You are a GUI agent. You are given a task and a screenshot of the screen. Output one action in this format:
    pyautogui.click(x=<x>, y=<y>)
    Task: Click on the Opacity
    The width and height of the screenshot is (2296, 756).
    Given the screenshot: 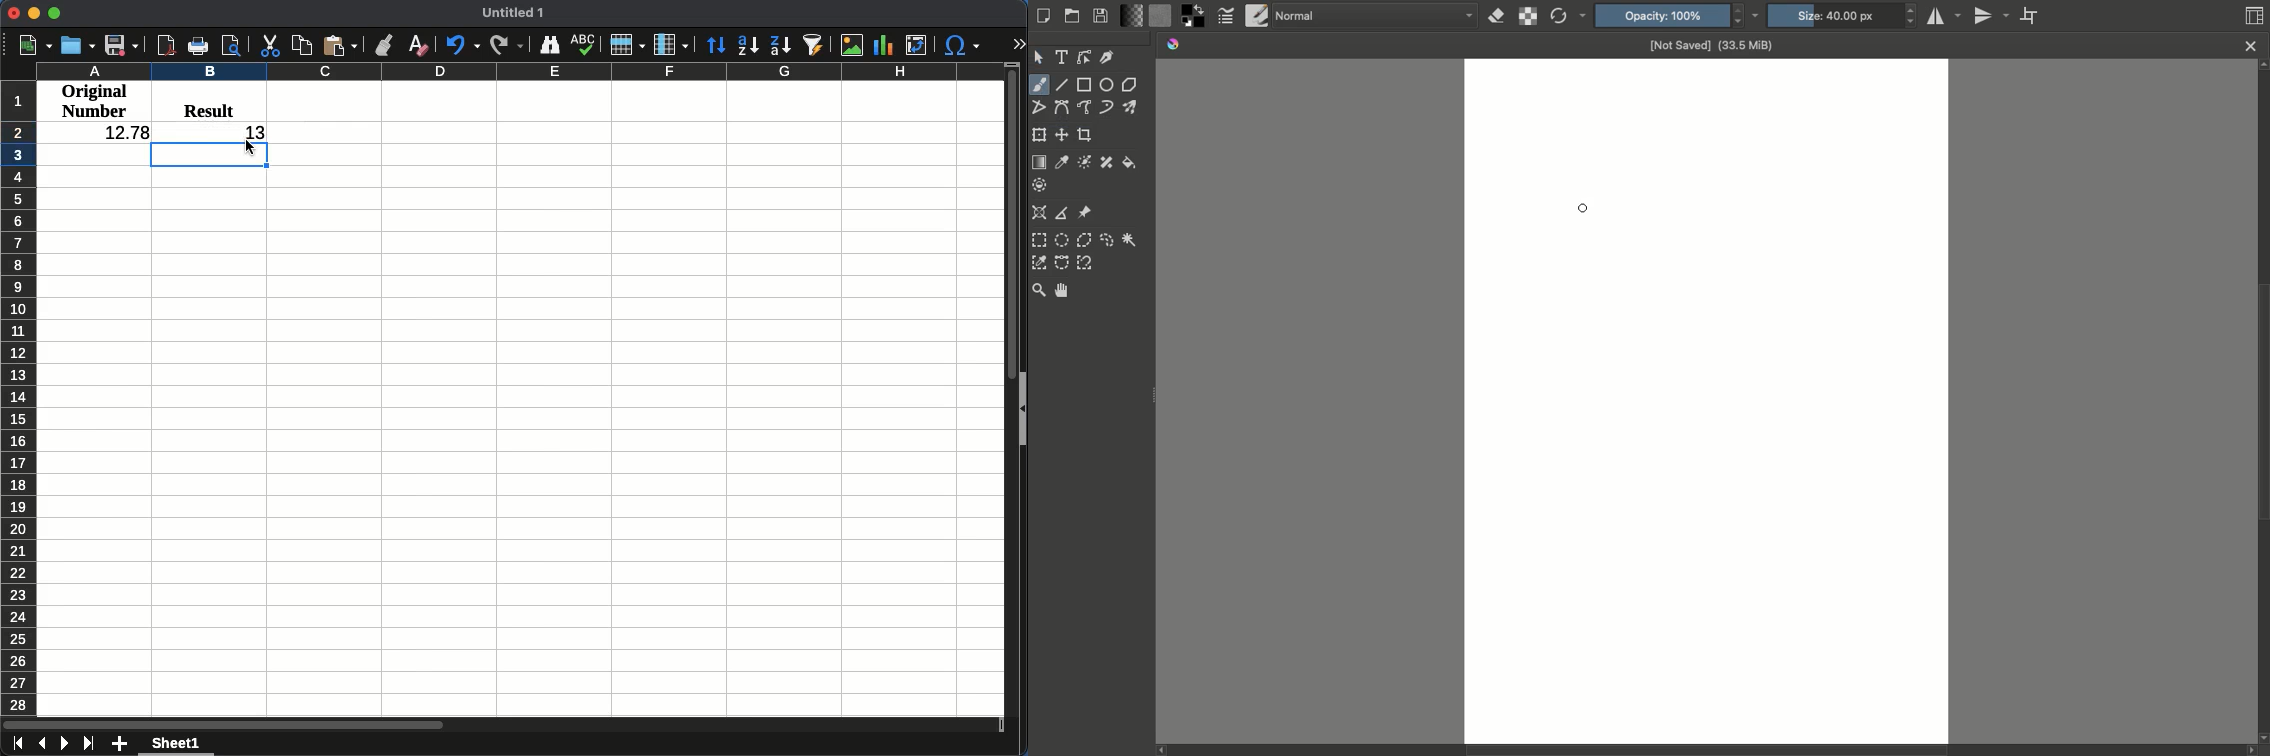 What is the action you would take?
    pyautogui.click(x=1681, y=16)
    